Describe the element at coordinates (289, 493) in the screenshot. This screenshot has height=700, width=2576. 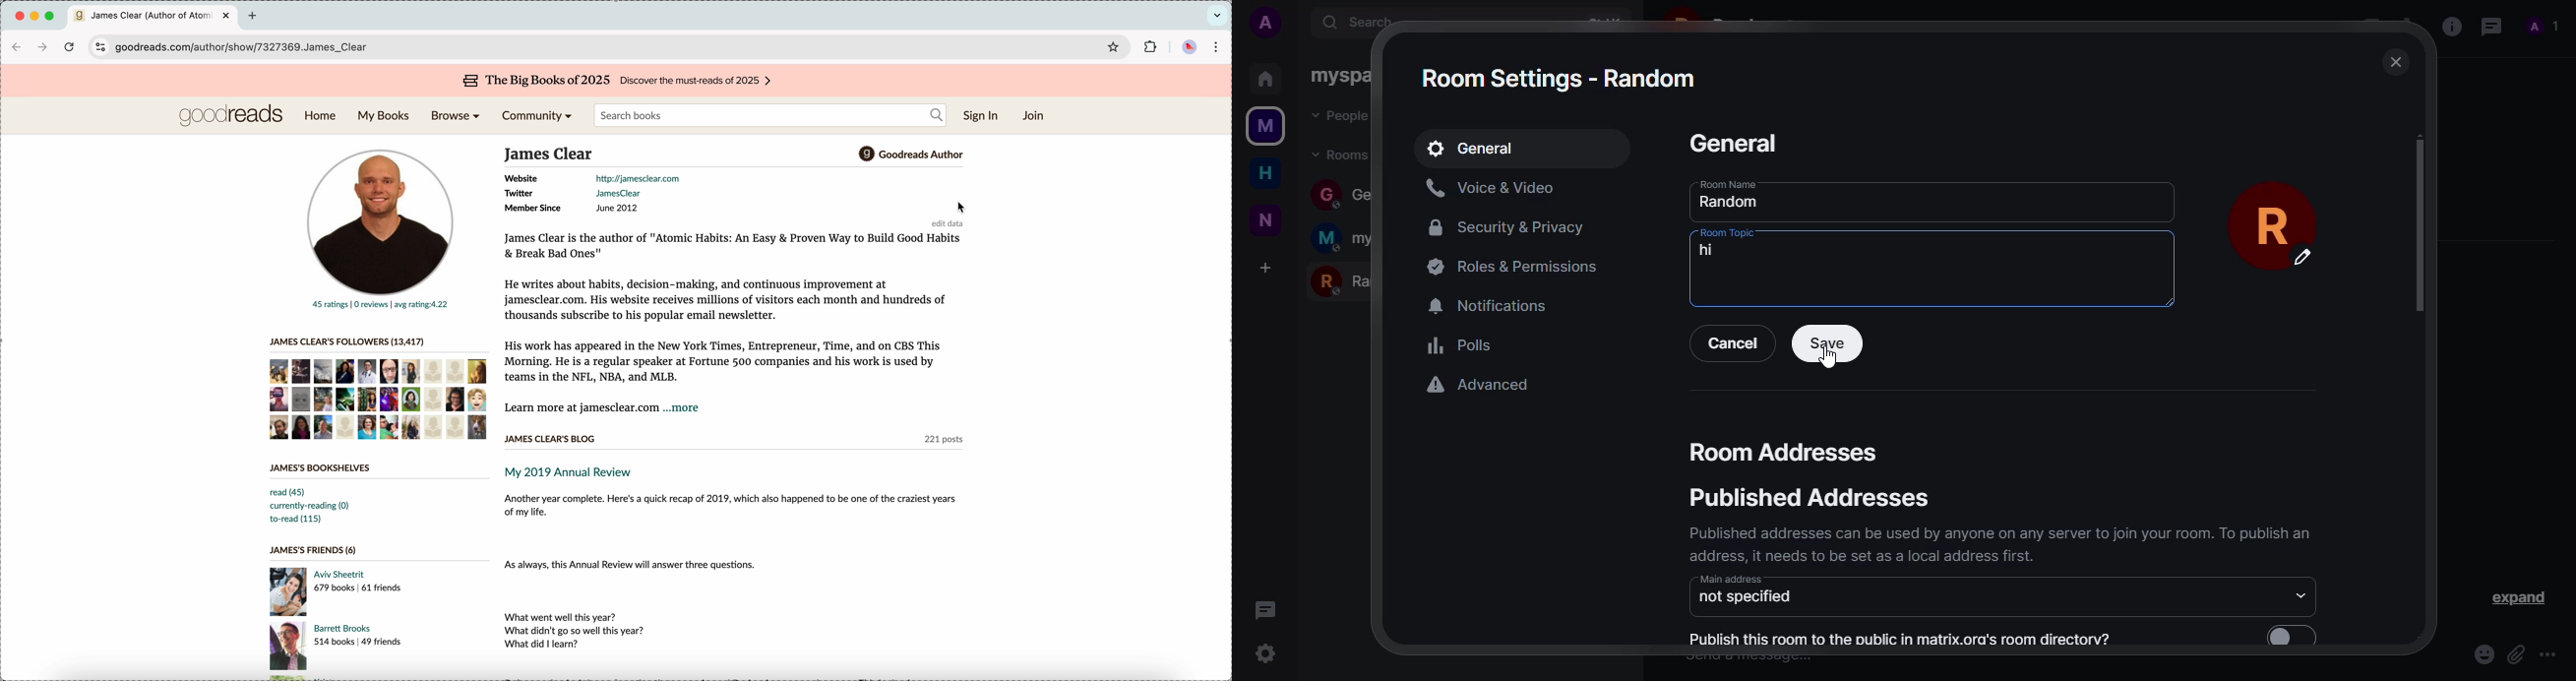
I see `read(45)` at that location.